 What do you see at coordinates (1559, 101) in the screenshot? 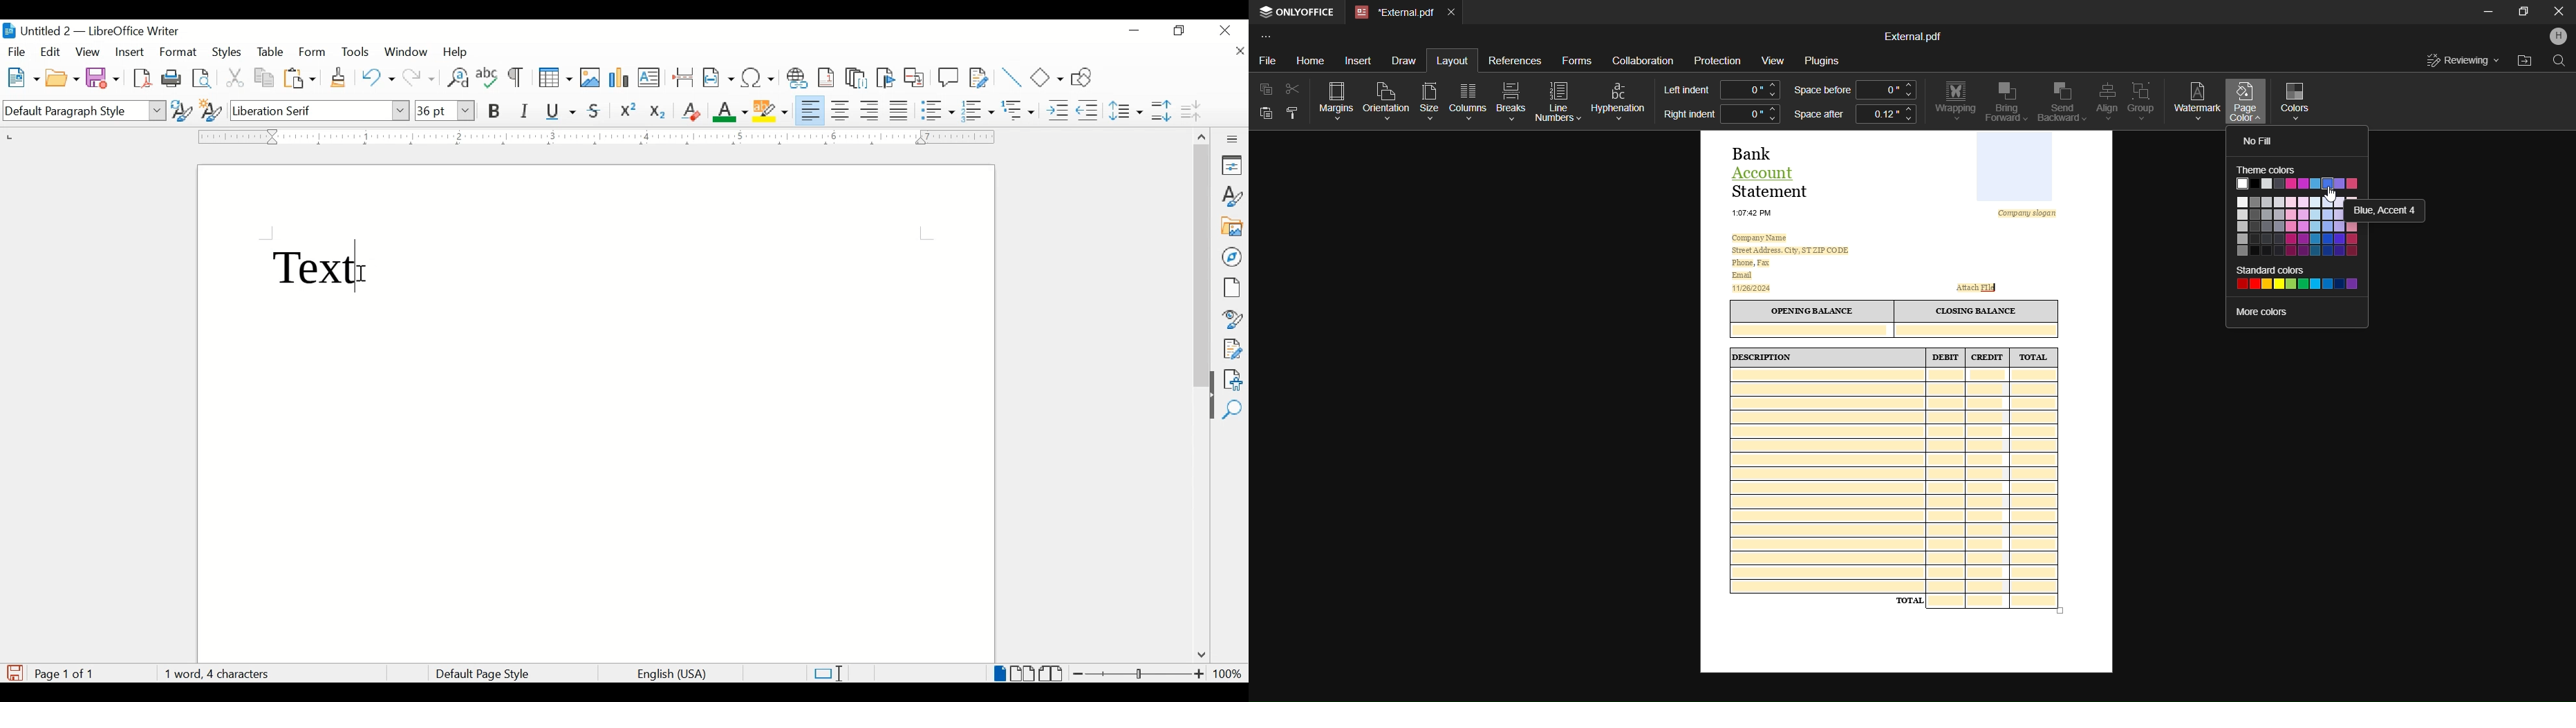
I see `Line Numbers` at bounding box center [1559, 101].